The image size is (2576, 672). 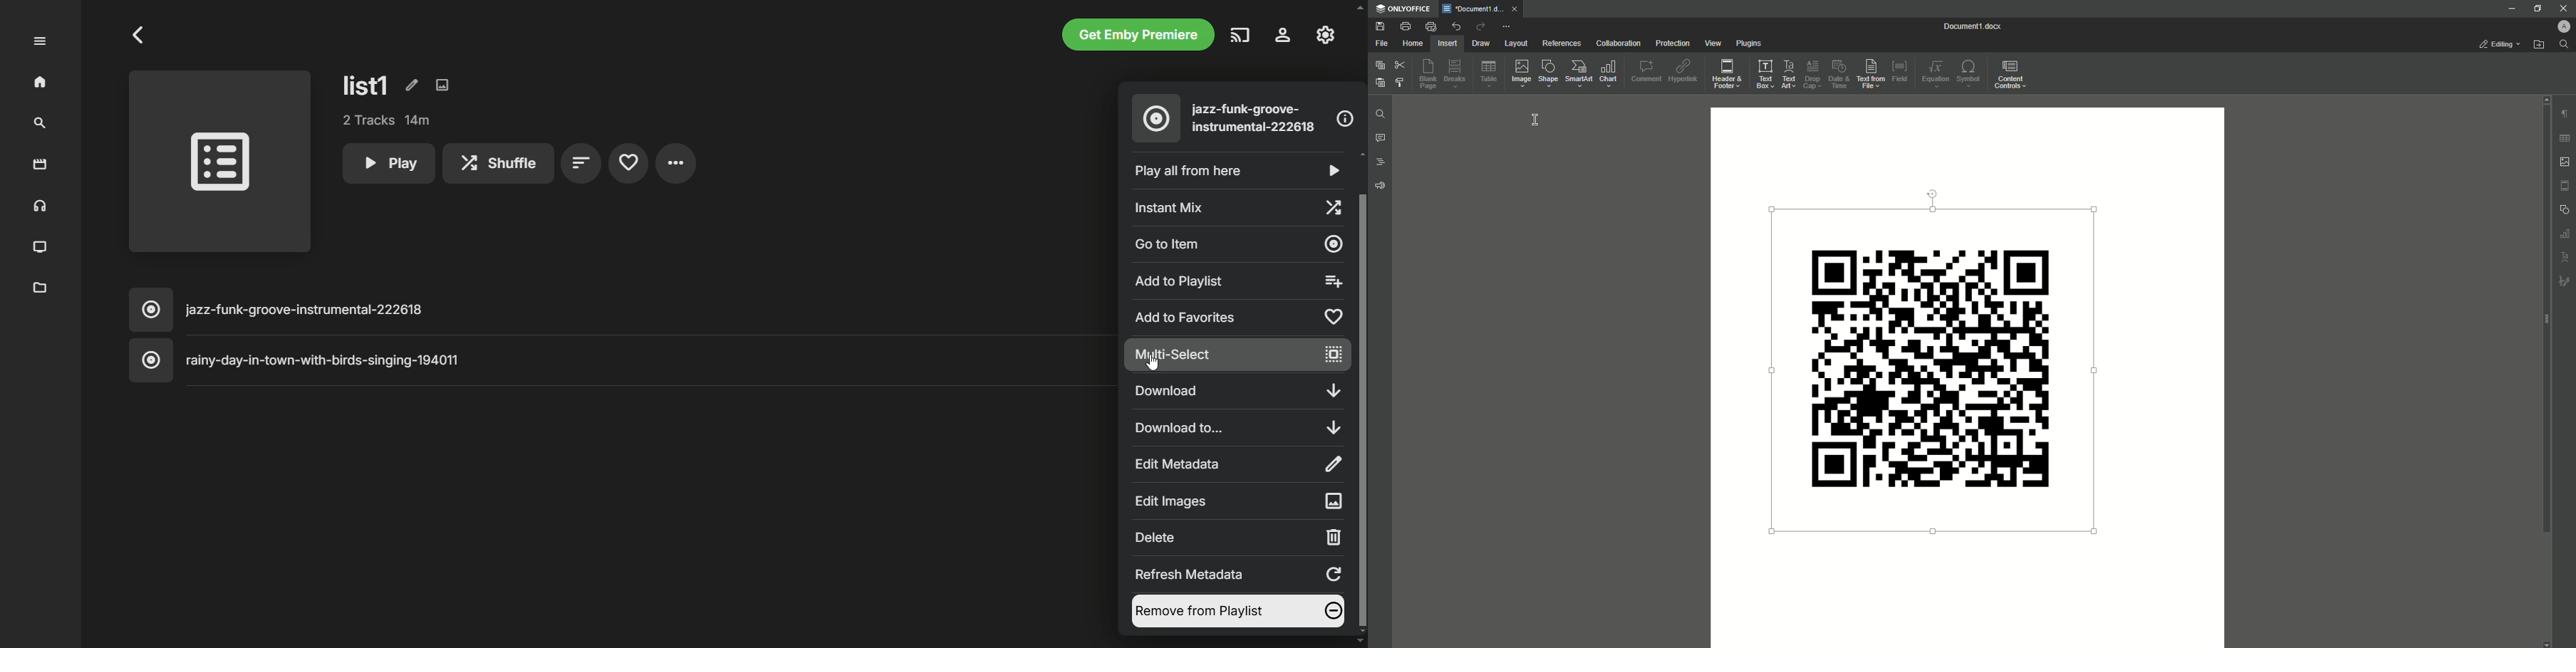 I want to click on Draw, so click(x=1482, y=44).